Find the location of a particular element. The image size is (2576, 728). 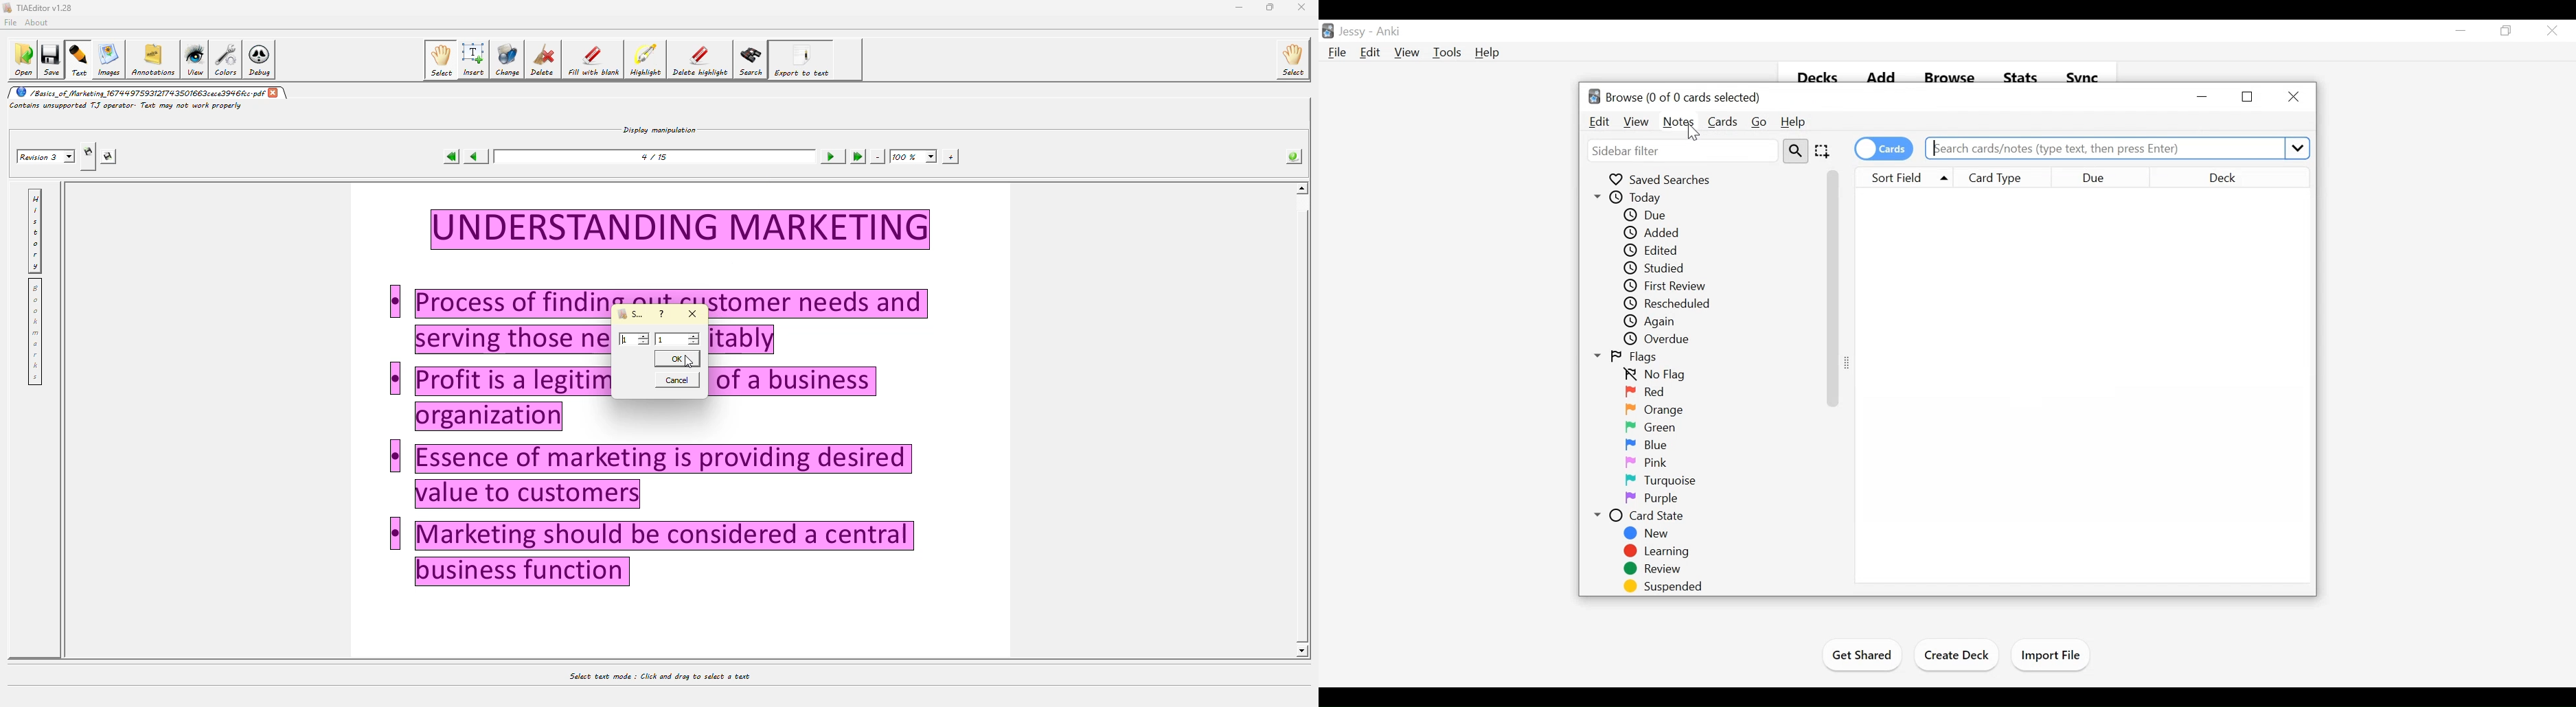

minimize is located at coordinates (2204, 96).